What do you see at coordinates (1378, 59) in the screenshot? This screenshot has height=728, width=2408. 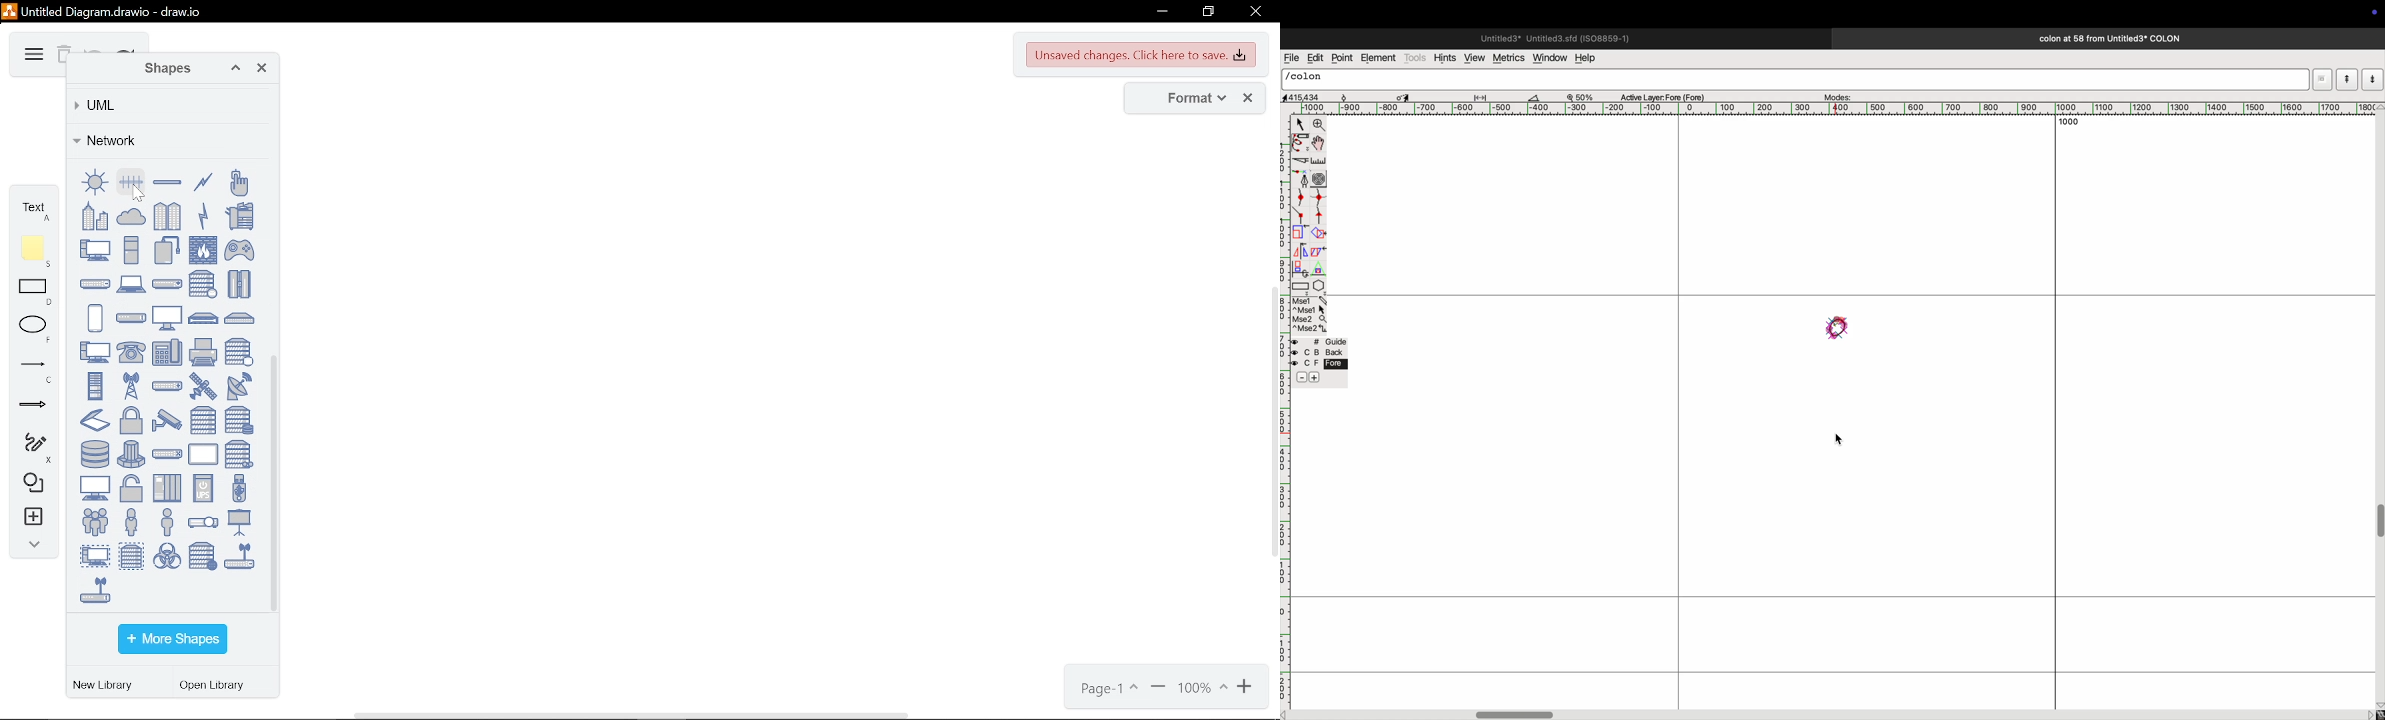 I see `element` at bounding box center [1378, 59].